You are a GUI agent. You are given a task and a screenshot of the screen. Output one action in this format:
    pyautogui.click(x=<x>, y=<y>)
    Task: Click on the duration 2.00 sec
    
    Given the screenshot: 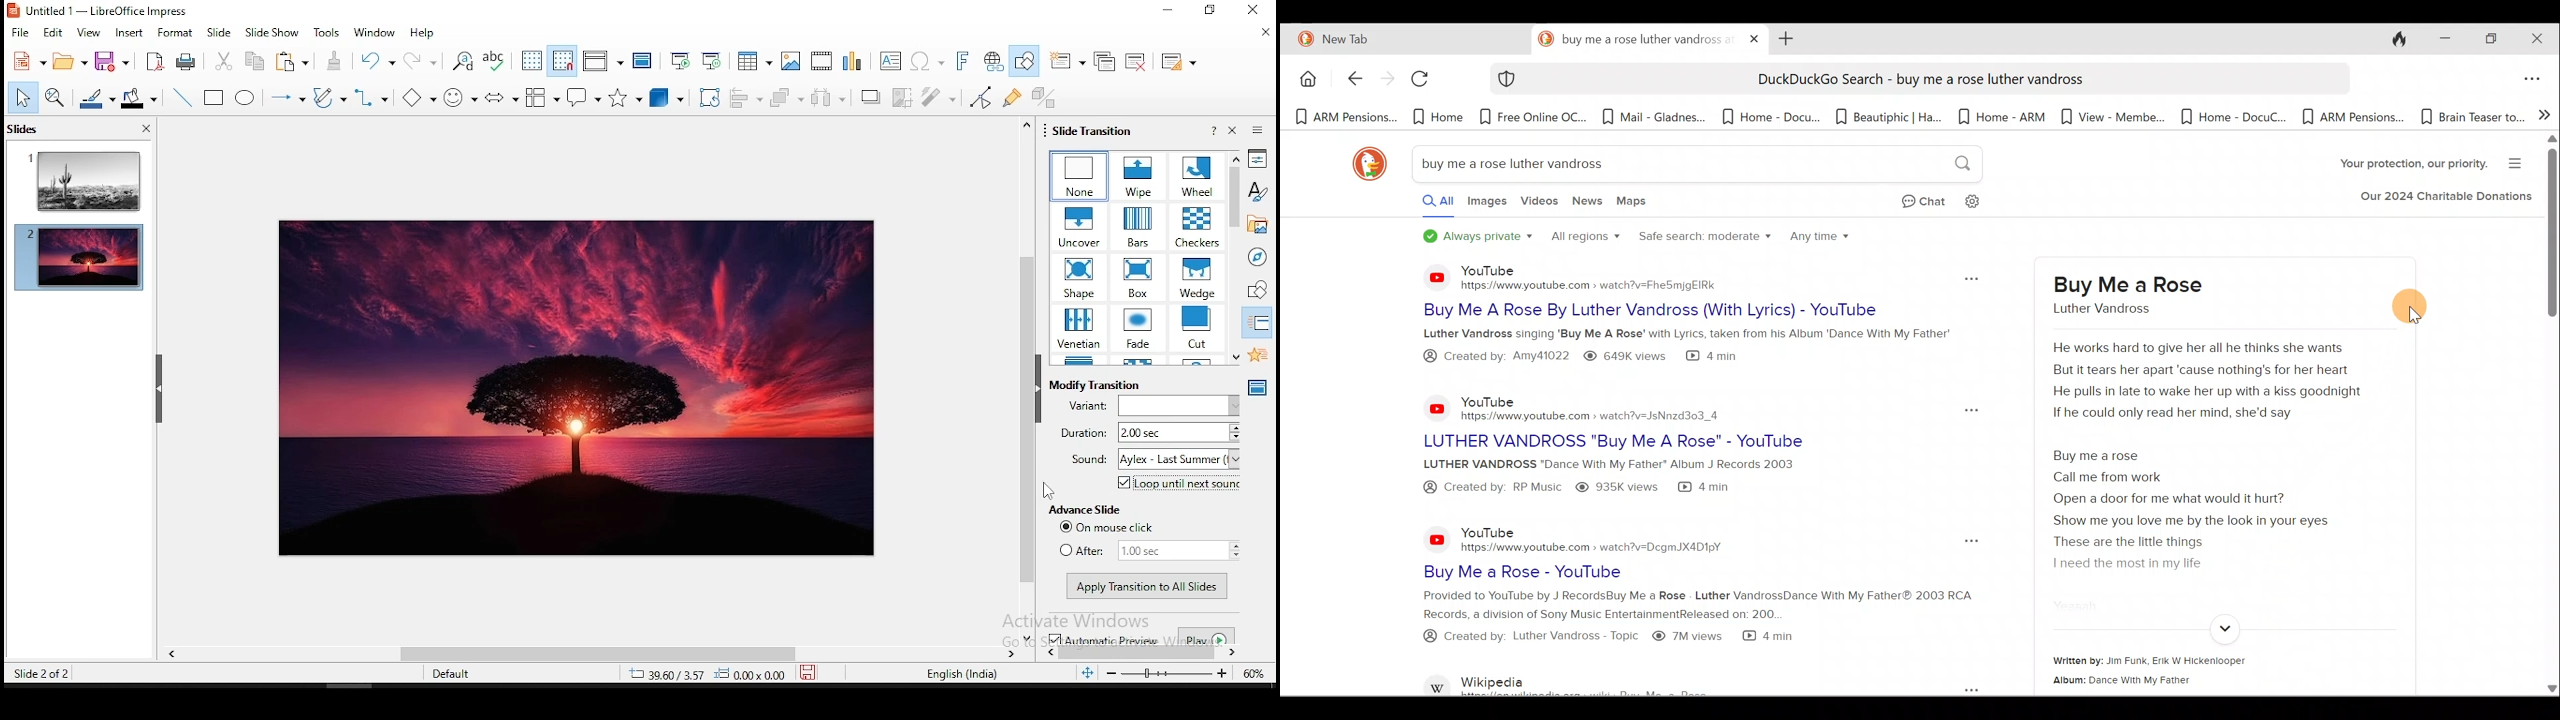 What is the action you would take?
    pyautogui.click(x=1152, y=433)
    